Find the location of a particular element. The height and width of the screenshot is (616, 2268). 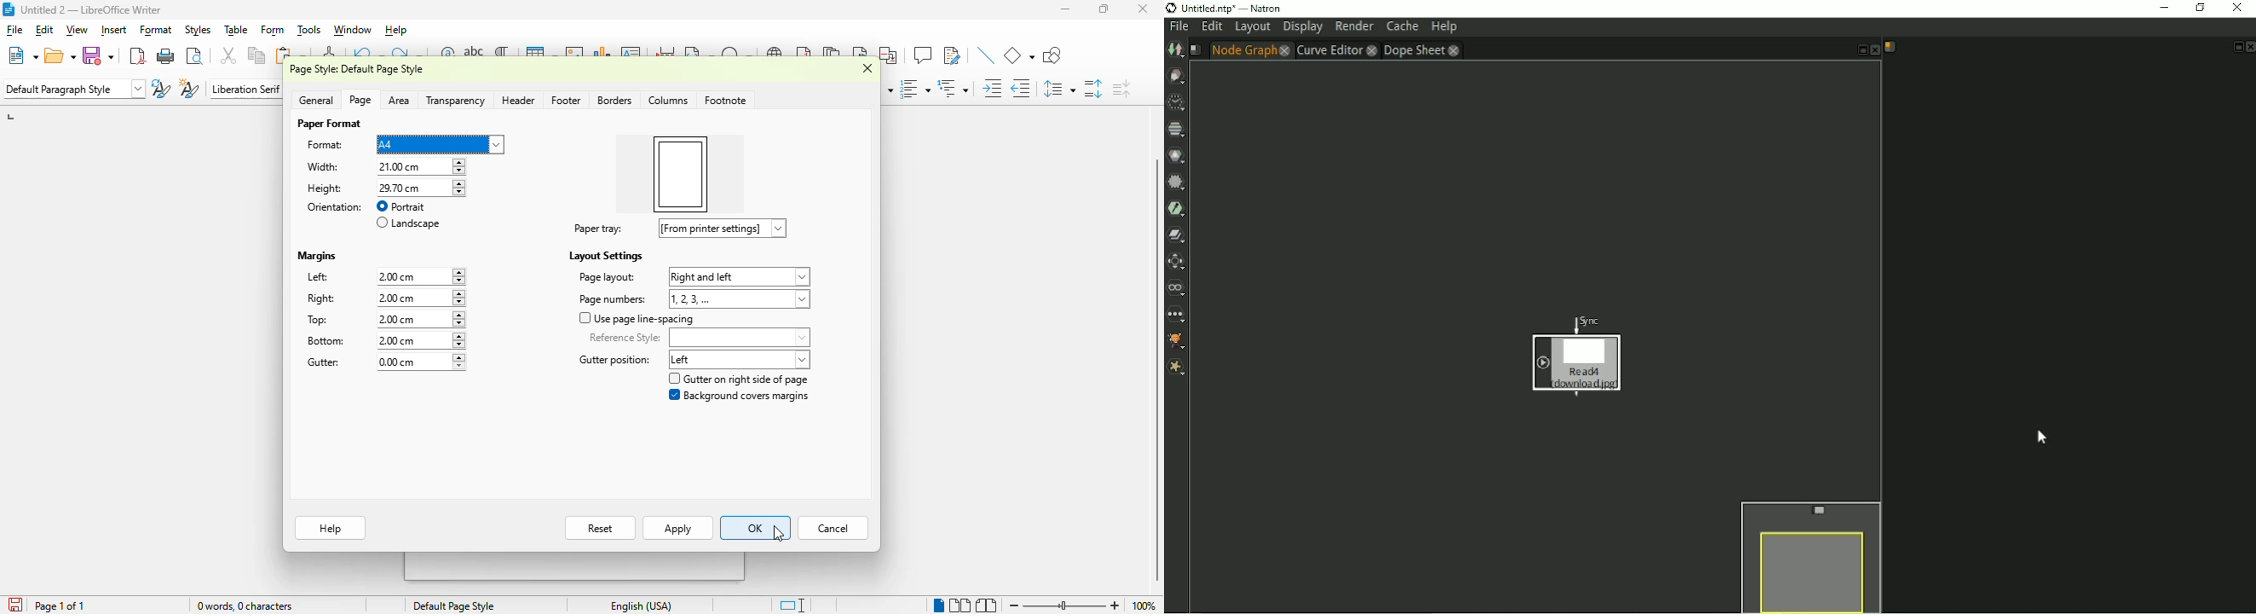

bottom: 2.00 cm is located at coordinates (382, 341).